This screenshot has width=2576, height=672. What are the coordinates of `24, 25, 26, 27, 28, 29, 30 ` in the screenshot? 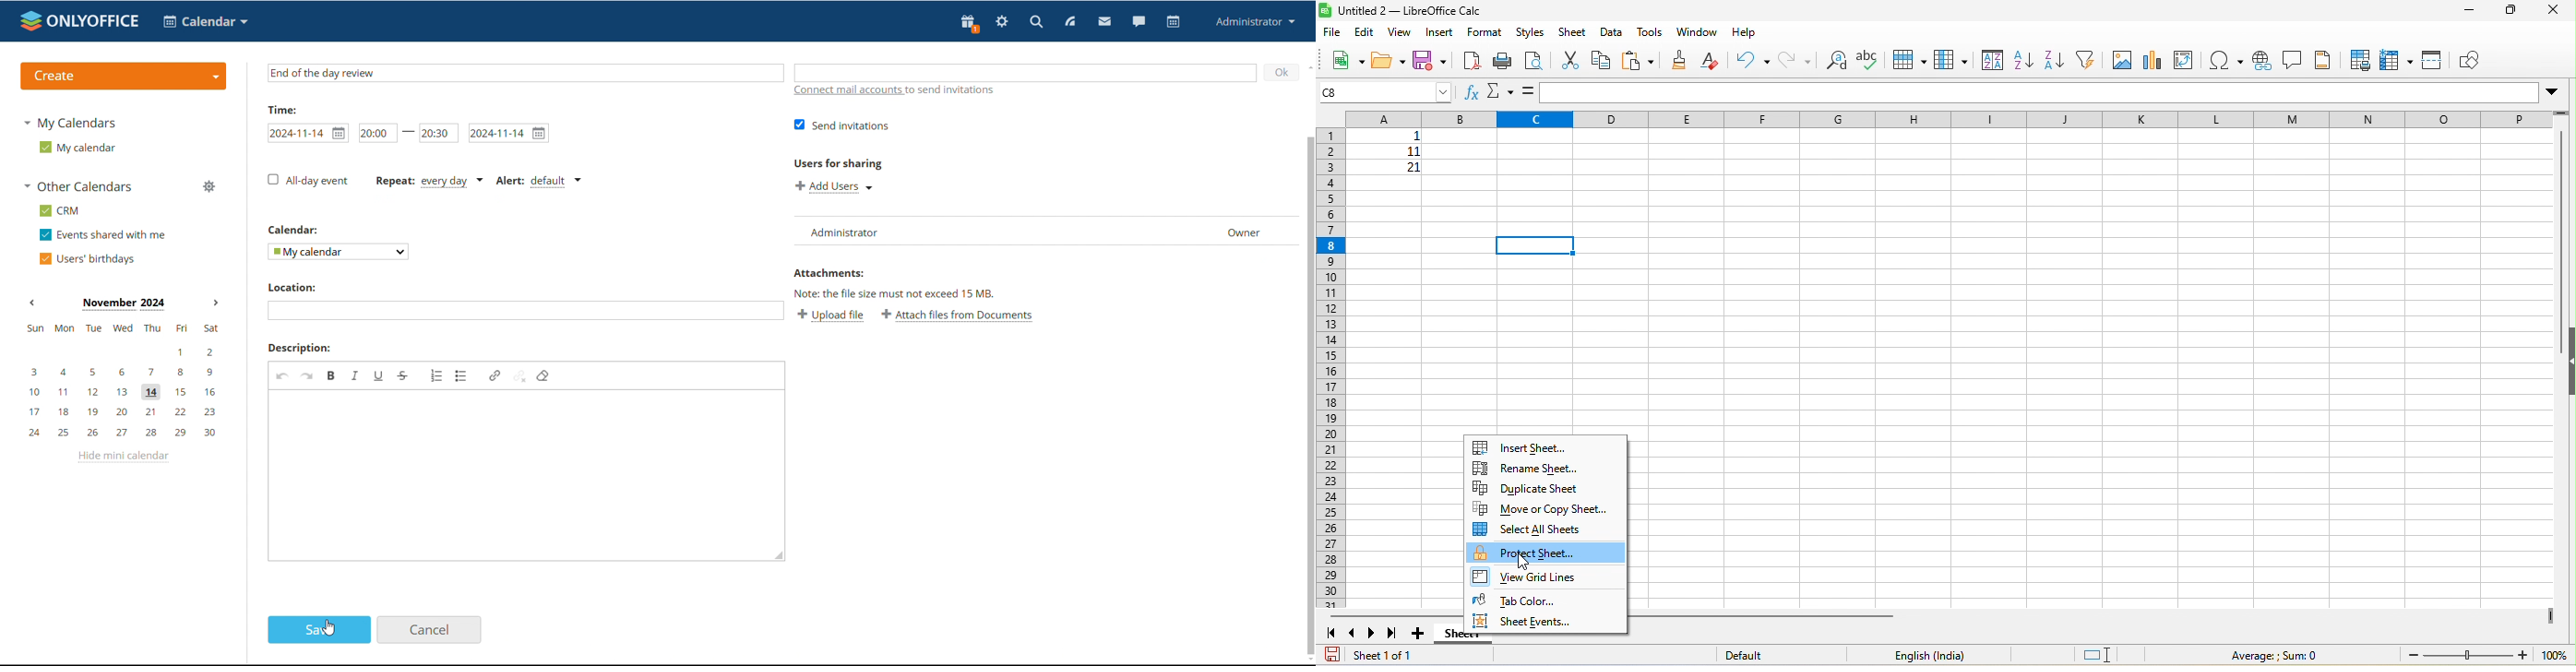 It's located at (126, 433).